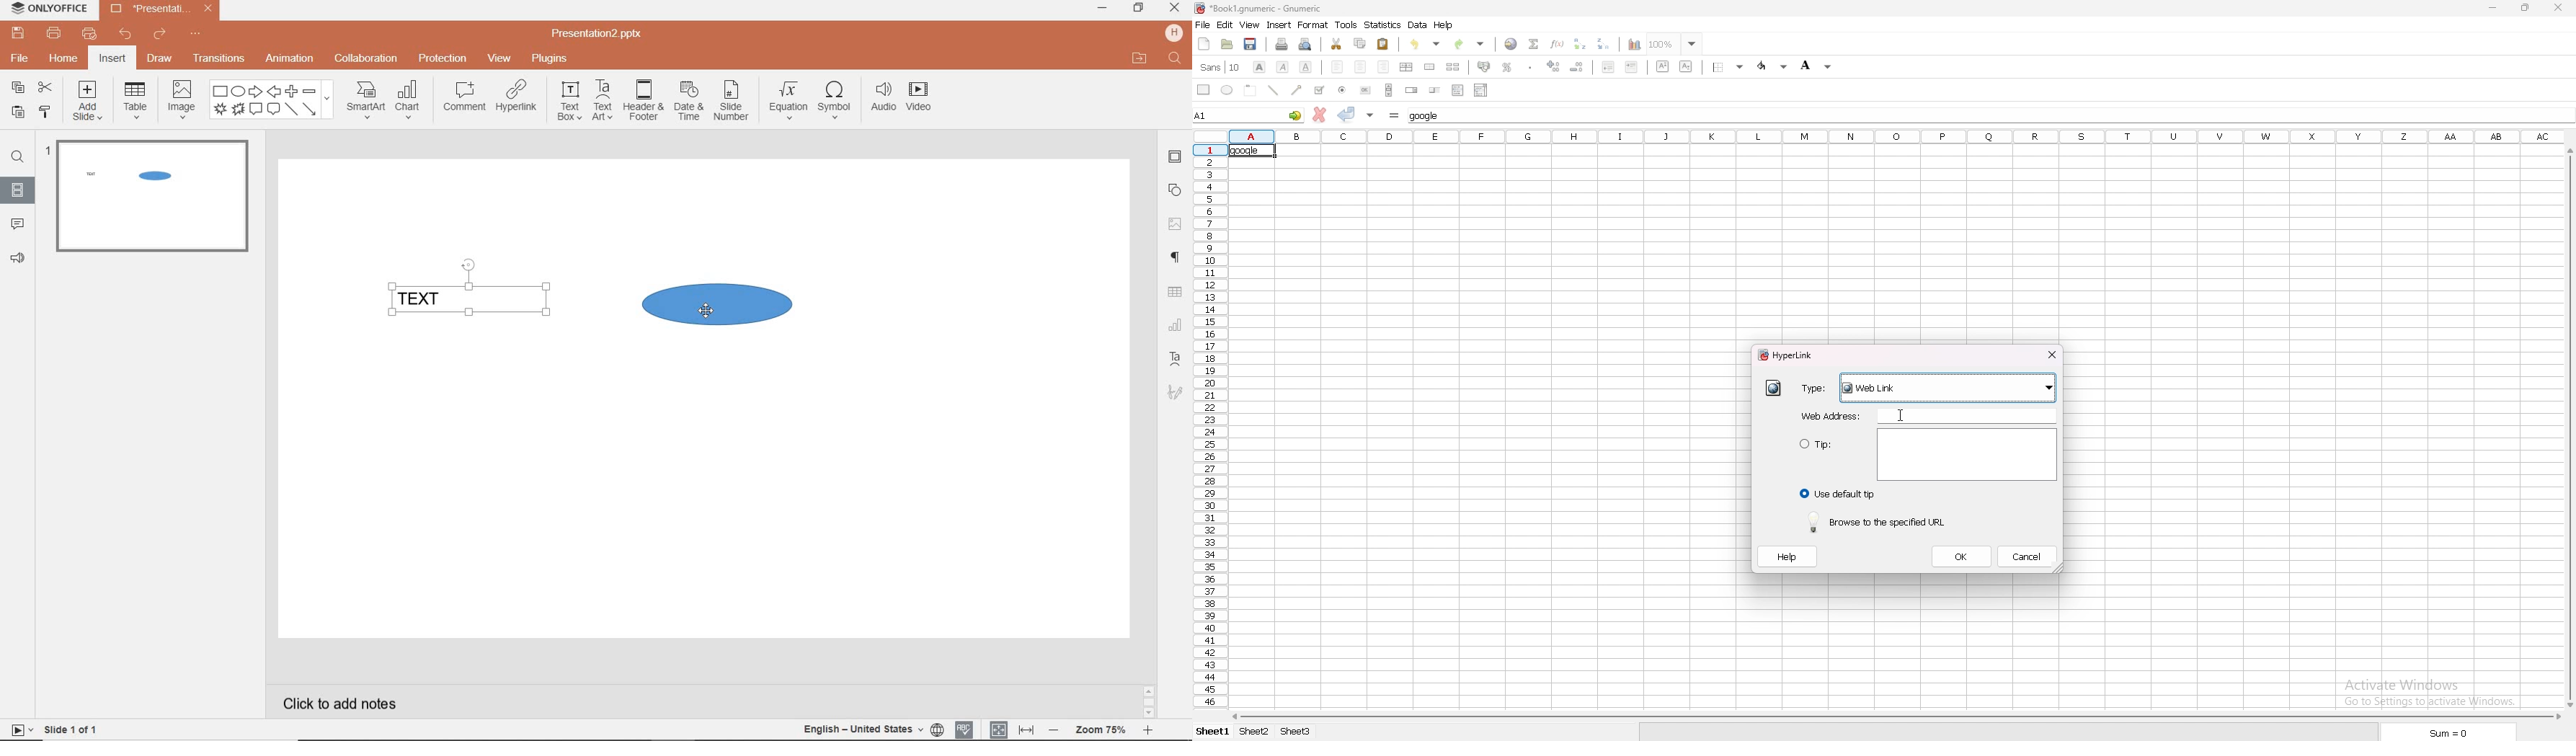 The height and width of the screenshot is (756, 2576). I want to click on font, so click(1220, 67).